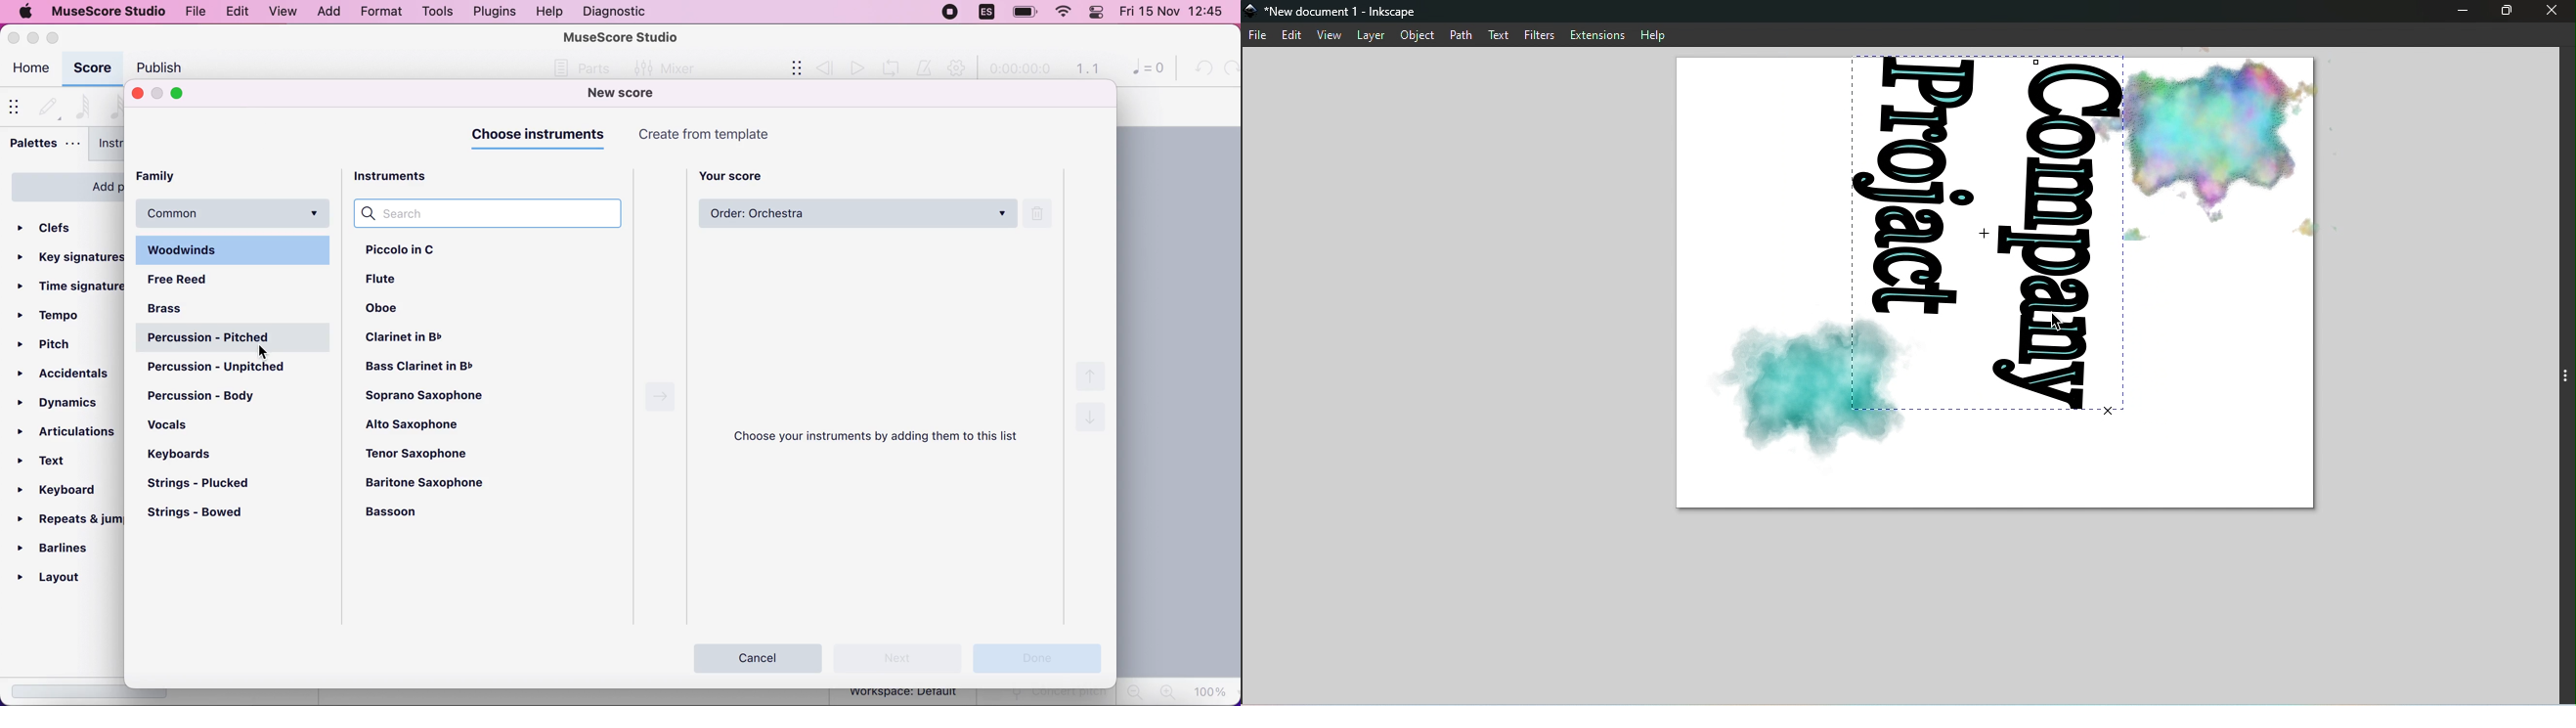 The width and height of the screenshot is (2576, 728). What do you see at coordinates (157, 67) in the screenshot?
I see `publish` at bounding box center [157, 67].